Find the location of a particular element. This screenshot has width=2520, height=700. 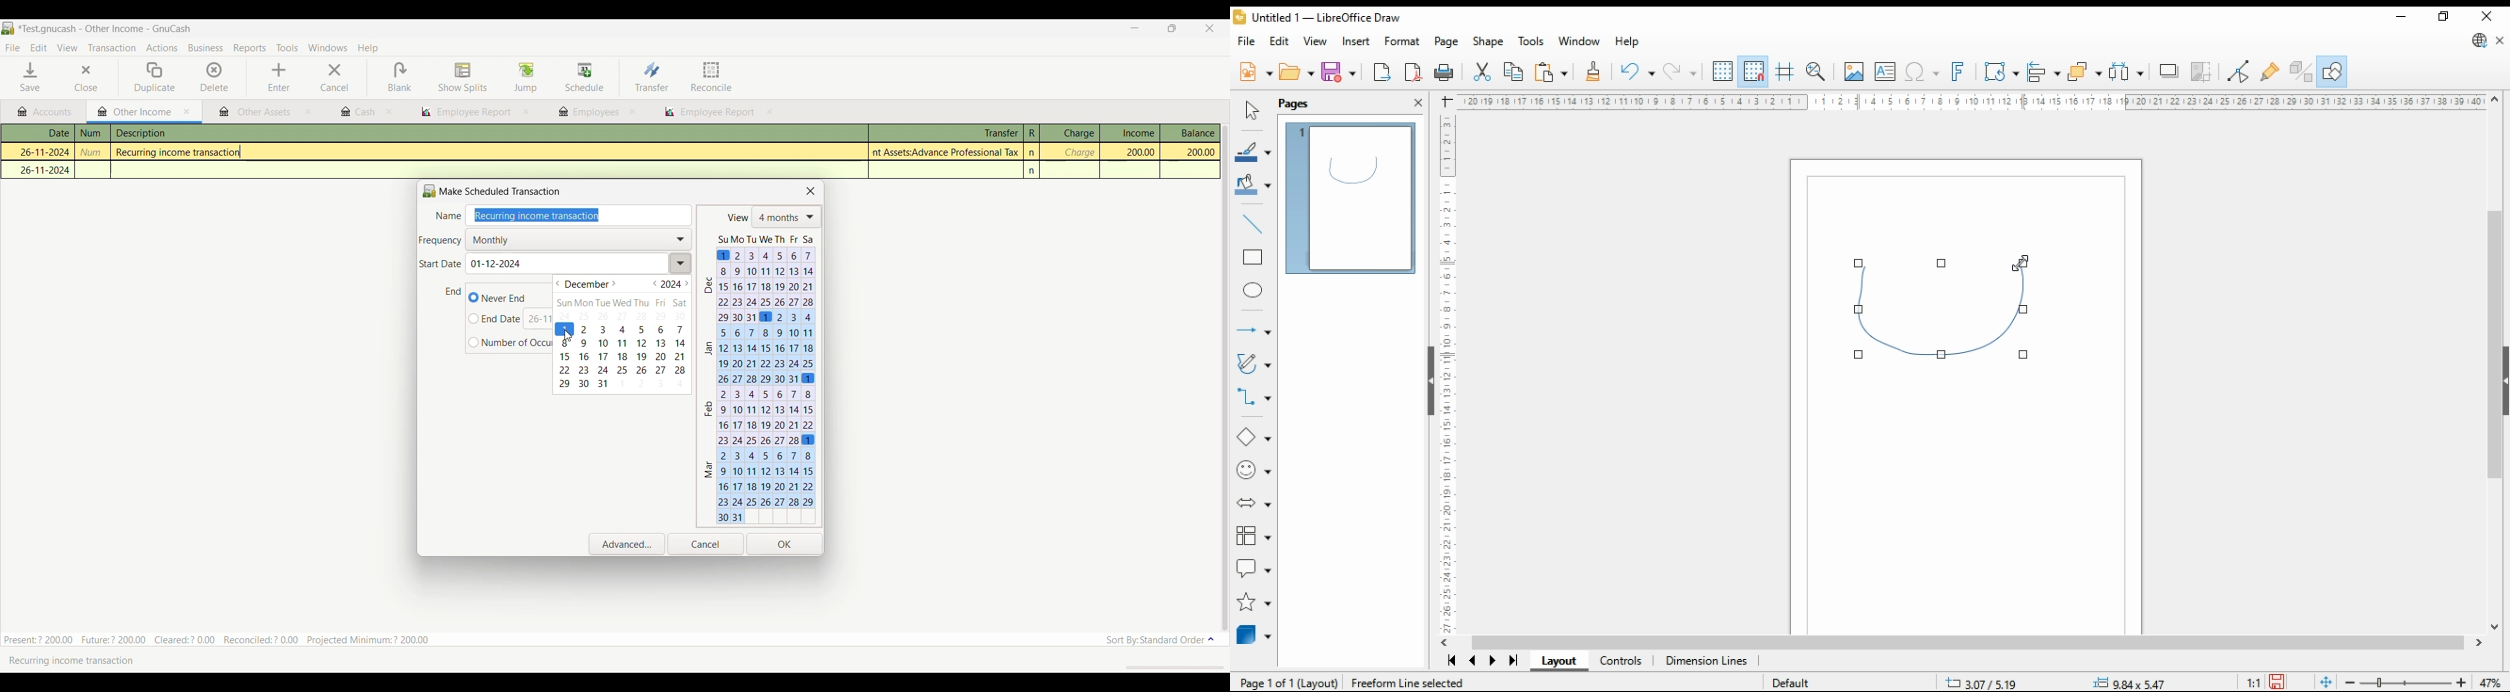

freeroam line selected is located at coordinates (1407, 682).